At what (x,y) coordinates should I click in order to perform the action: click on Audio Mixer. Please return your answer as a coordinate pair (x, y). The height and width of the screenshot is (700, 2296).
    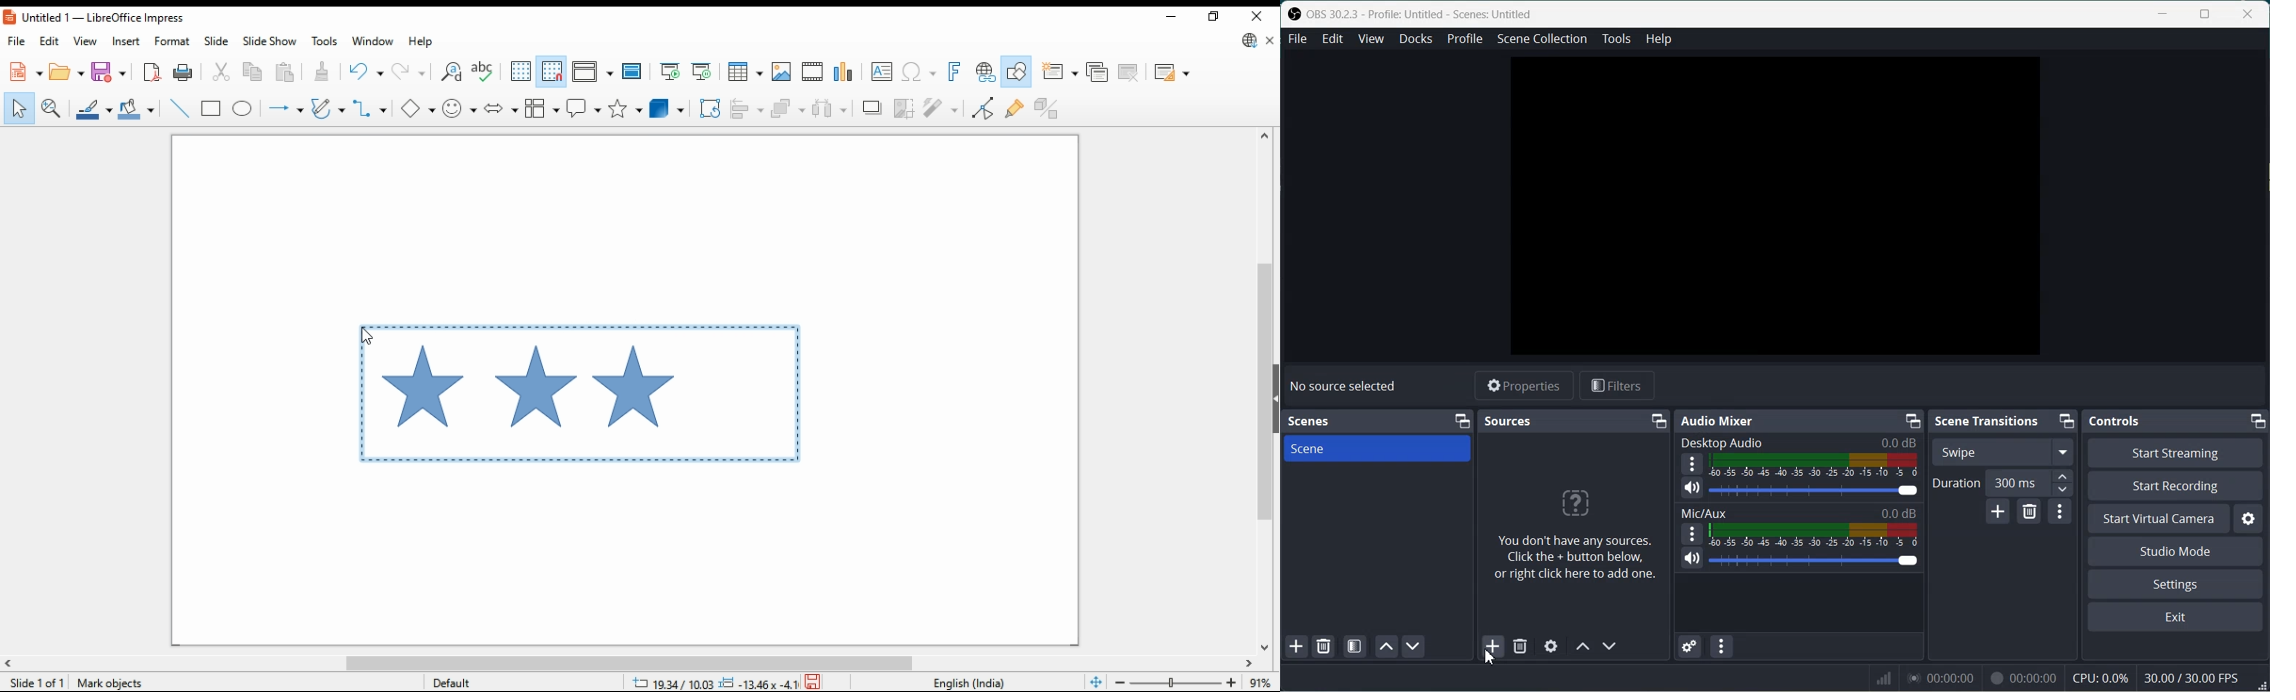
    Looking at the image, I should click on (1717, 420).